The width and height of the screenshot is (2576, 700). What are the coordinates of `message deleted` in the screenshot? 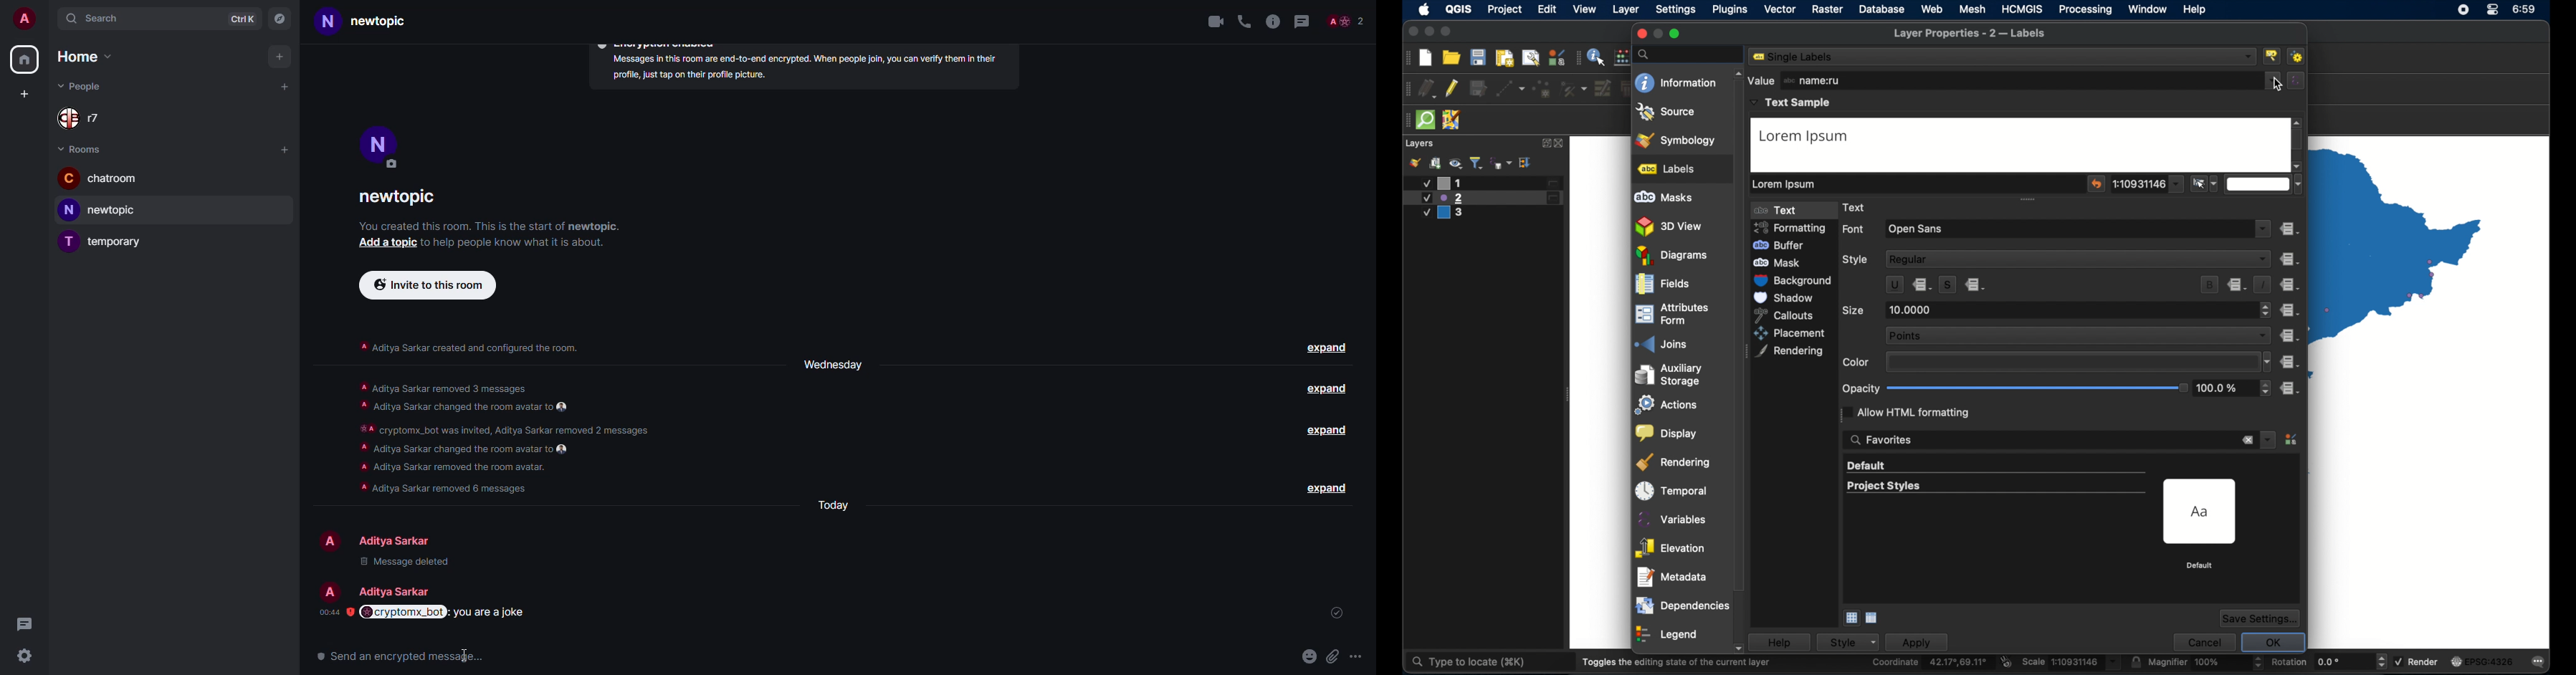 It's located at (424, 563).